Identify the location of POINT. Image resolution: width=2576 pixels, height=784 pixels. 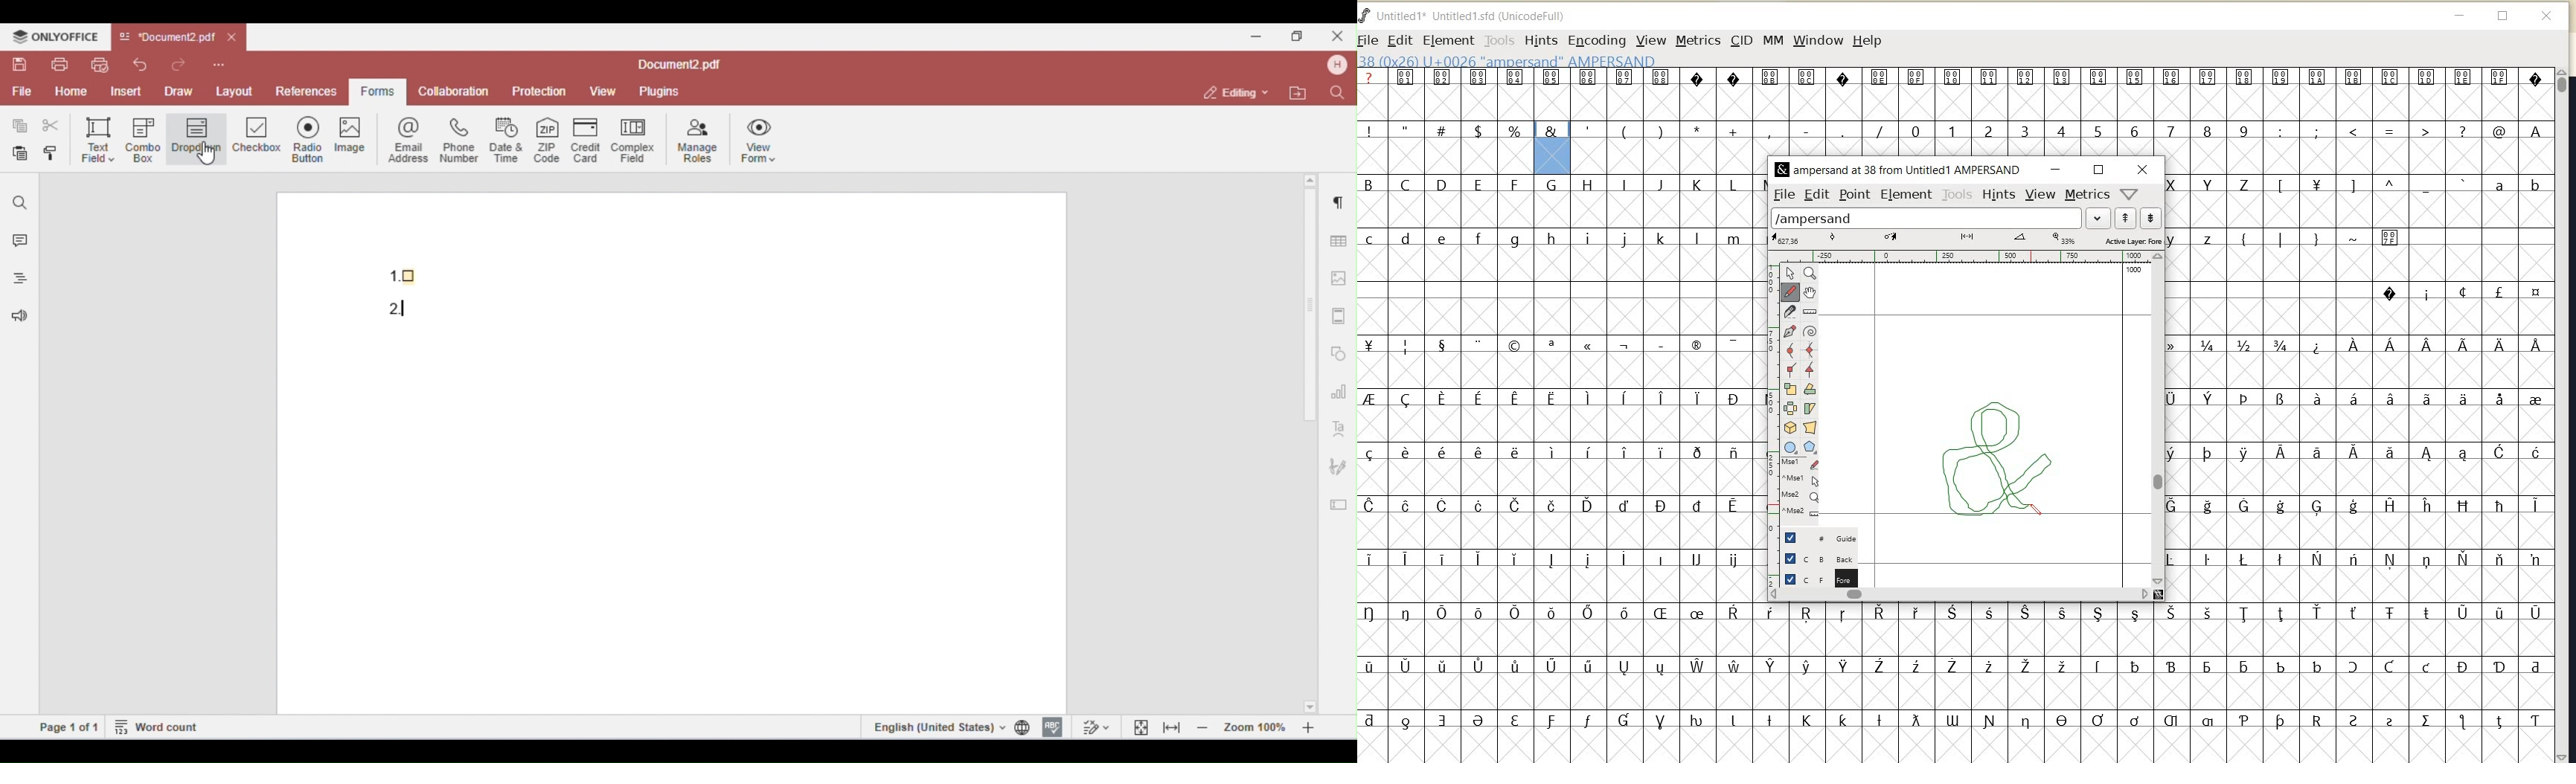
(1856, 195).